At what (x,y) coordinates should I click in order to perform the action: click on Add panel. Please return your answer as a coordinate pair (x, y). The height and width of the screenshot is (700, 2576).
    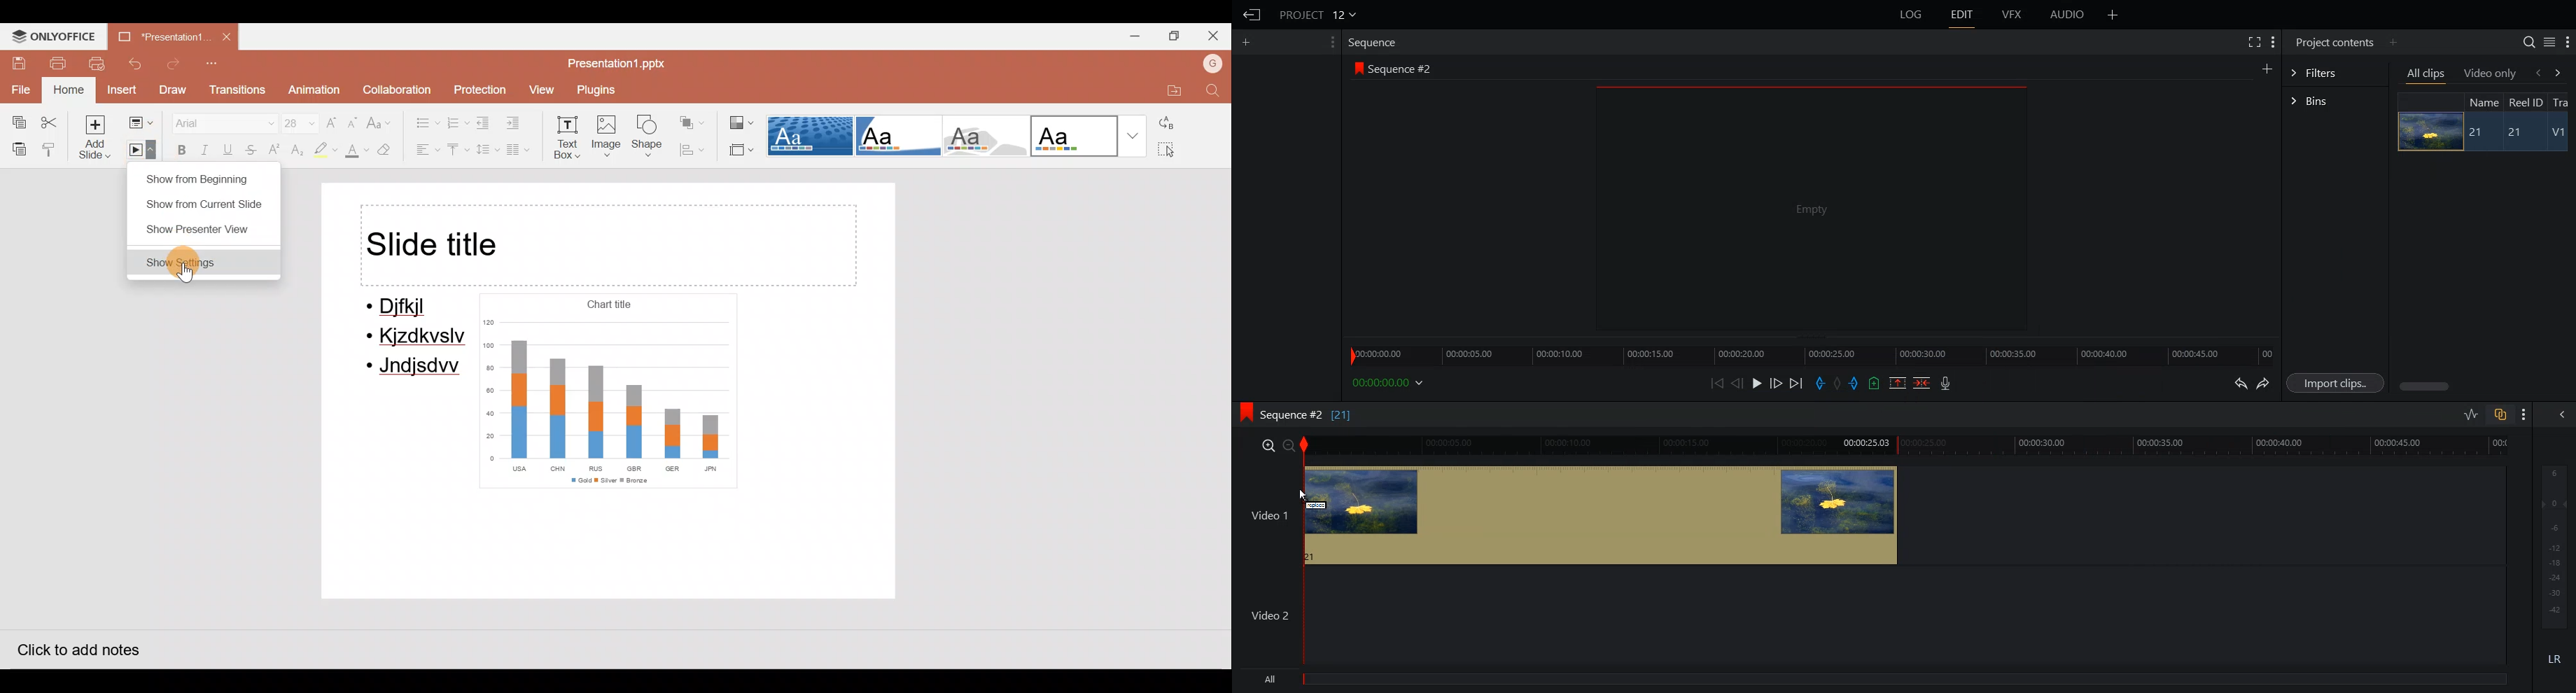
    Looking at the image, I should click on (2393, 42).